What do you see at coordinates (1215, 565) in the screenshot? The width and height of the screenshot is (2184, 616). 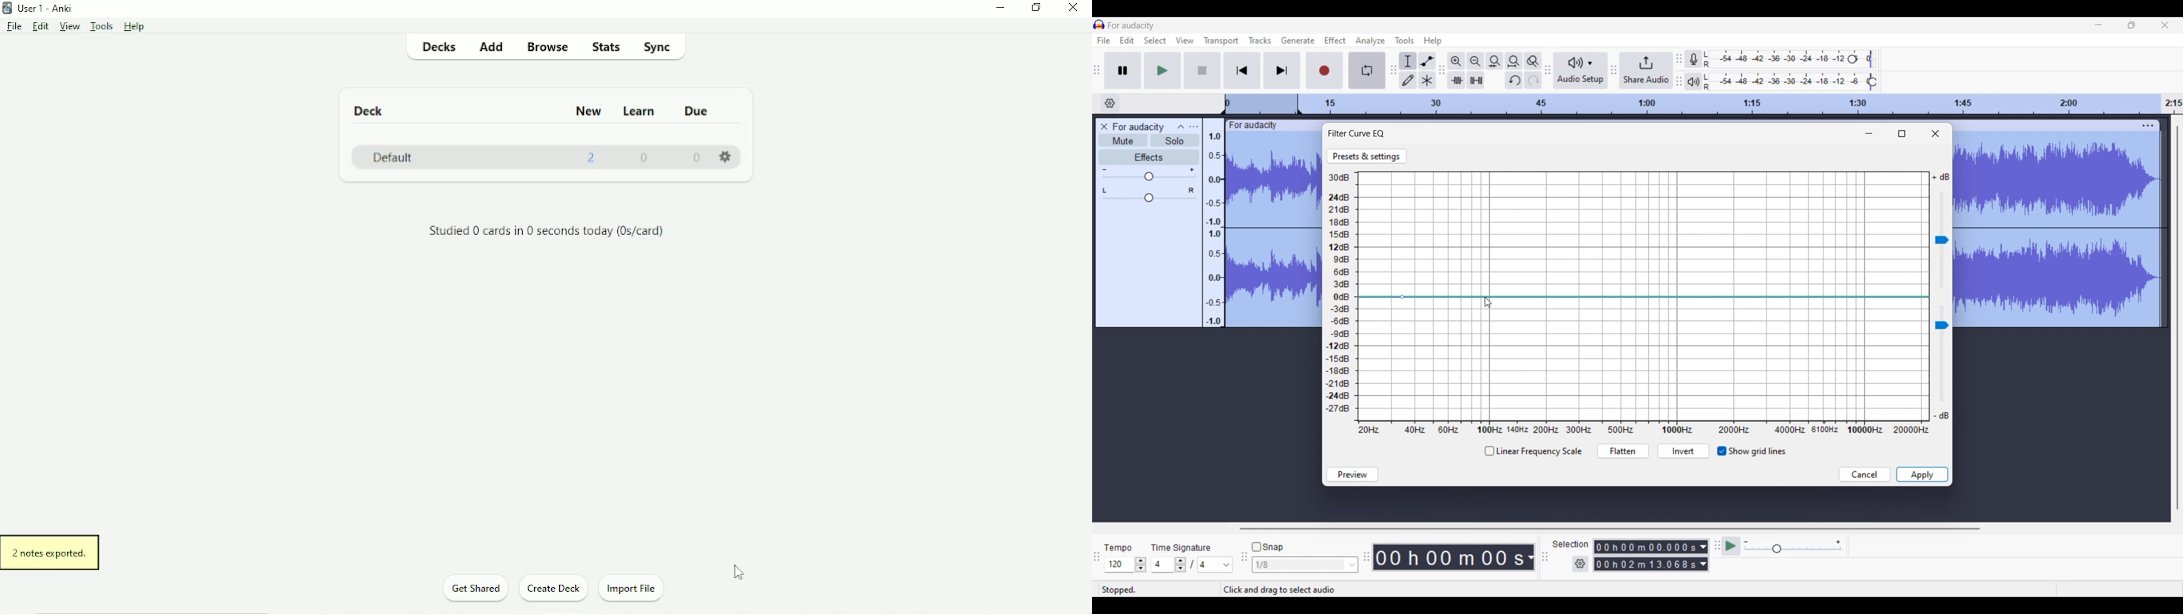 I see `Max. time signature options` at bounding box center [1215, 565].